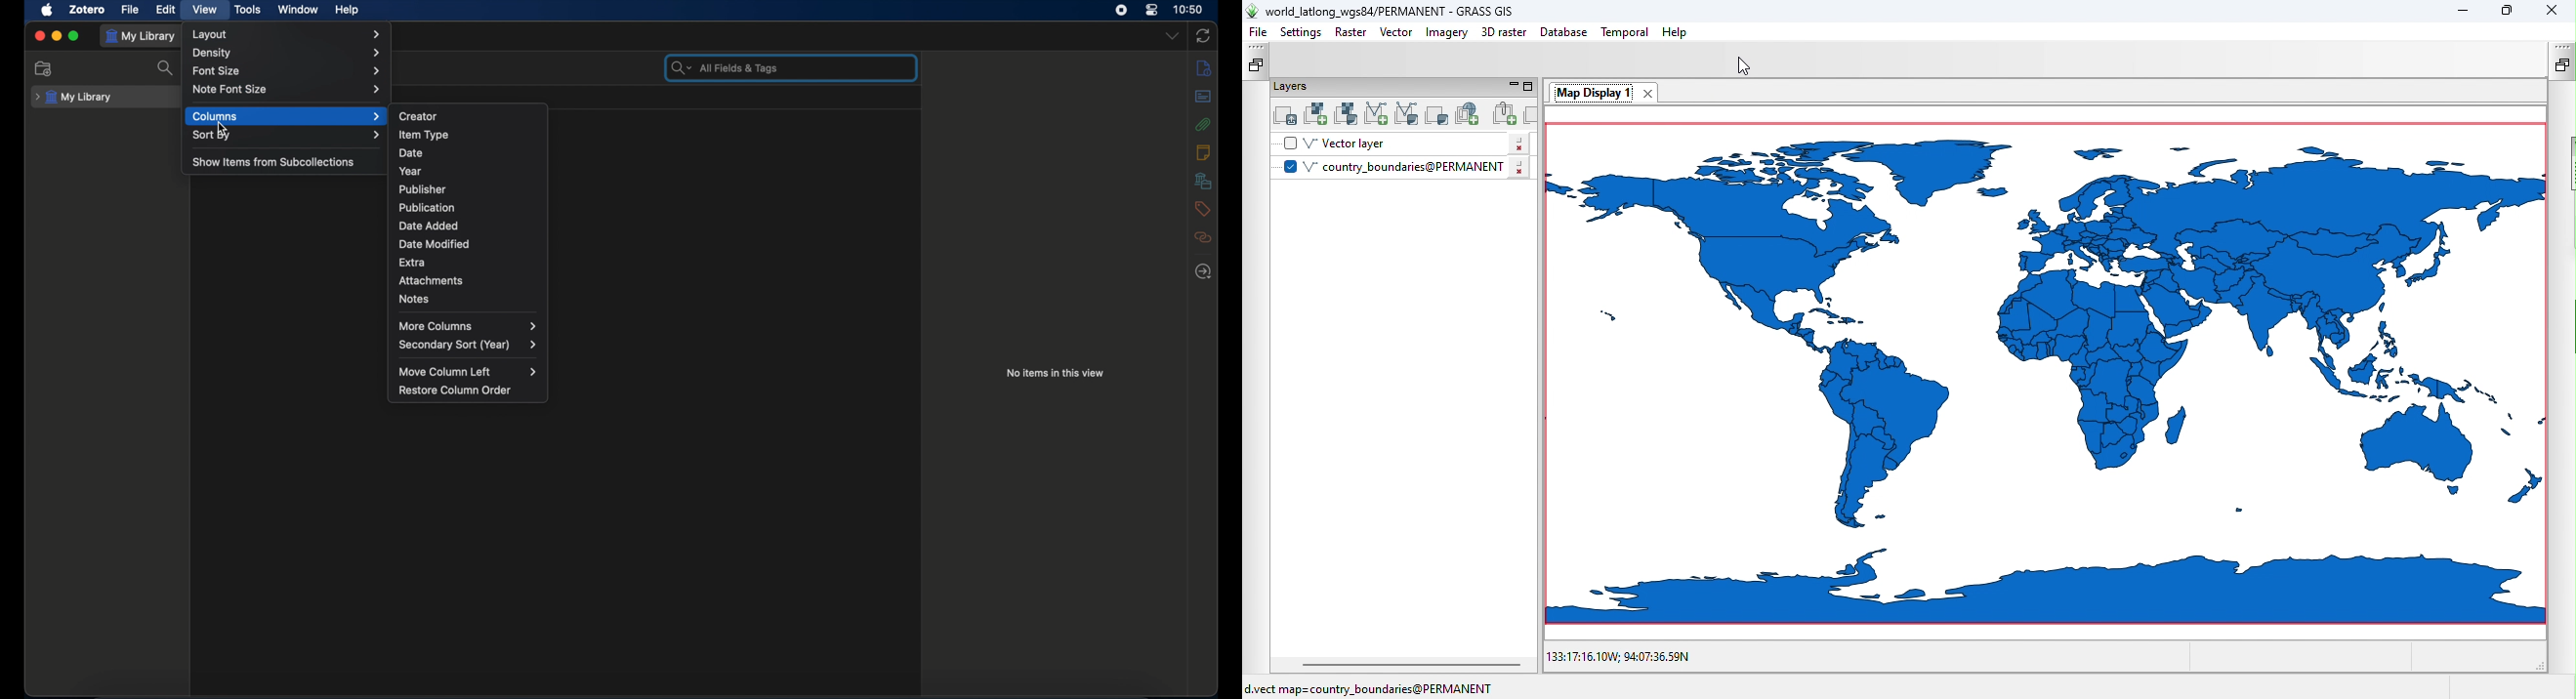 This screenshot has height=700, width=2576. Describe the element at coordinates (1205, 96) in the screenshot. I see `abstract` at that location.